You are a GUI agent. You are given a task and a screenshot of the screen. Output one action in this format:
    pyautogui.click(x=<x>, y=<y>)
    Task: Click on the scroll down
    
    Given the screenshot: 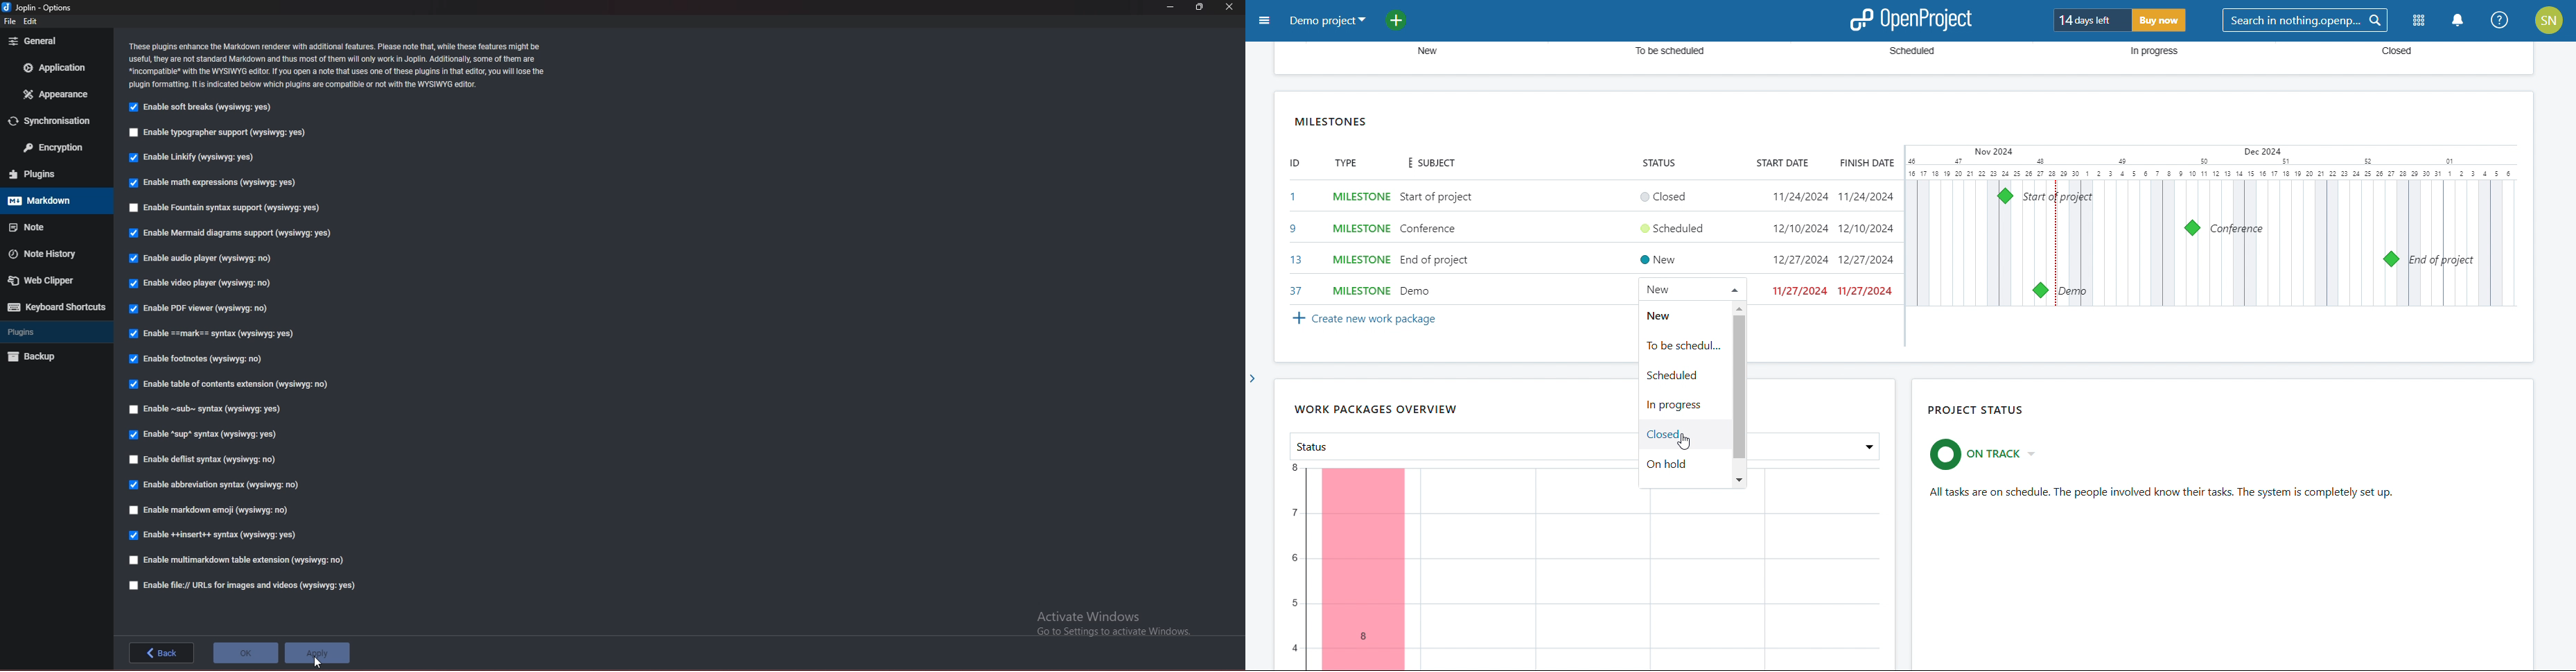 What is the action you would take?
    pyautogui.click(x=1739, y=479)
    